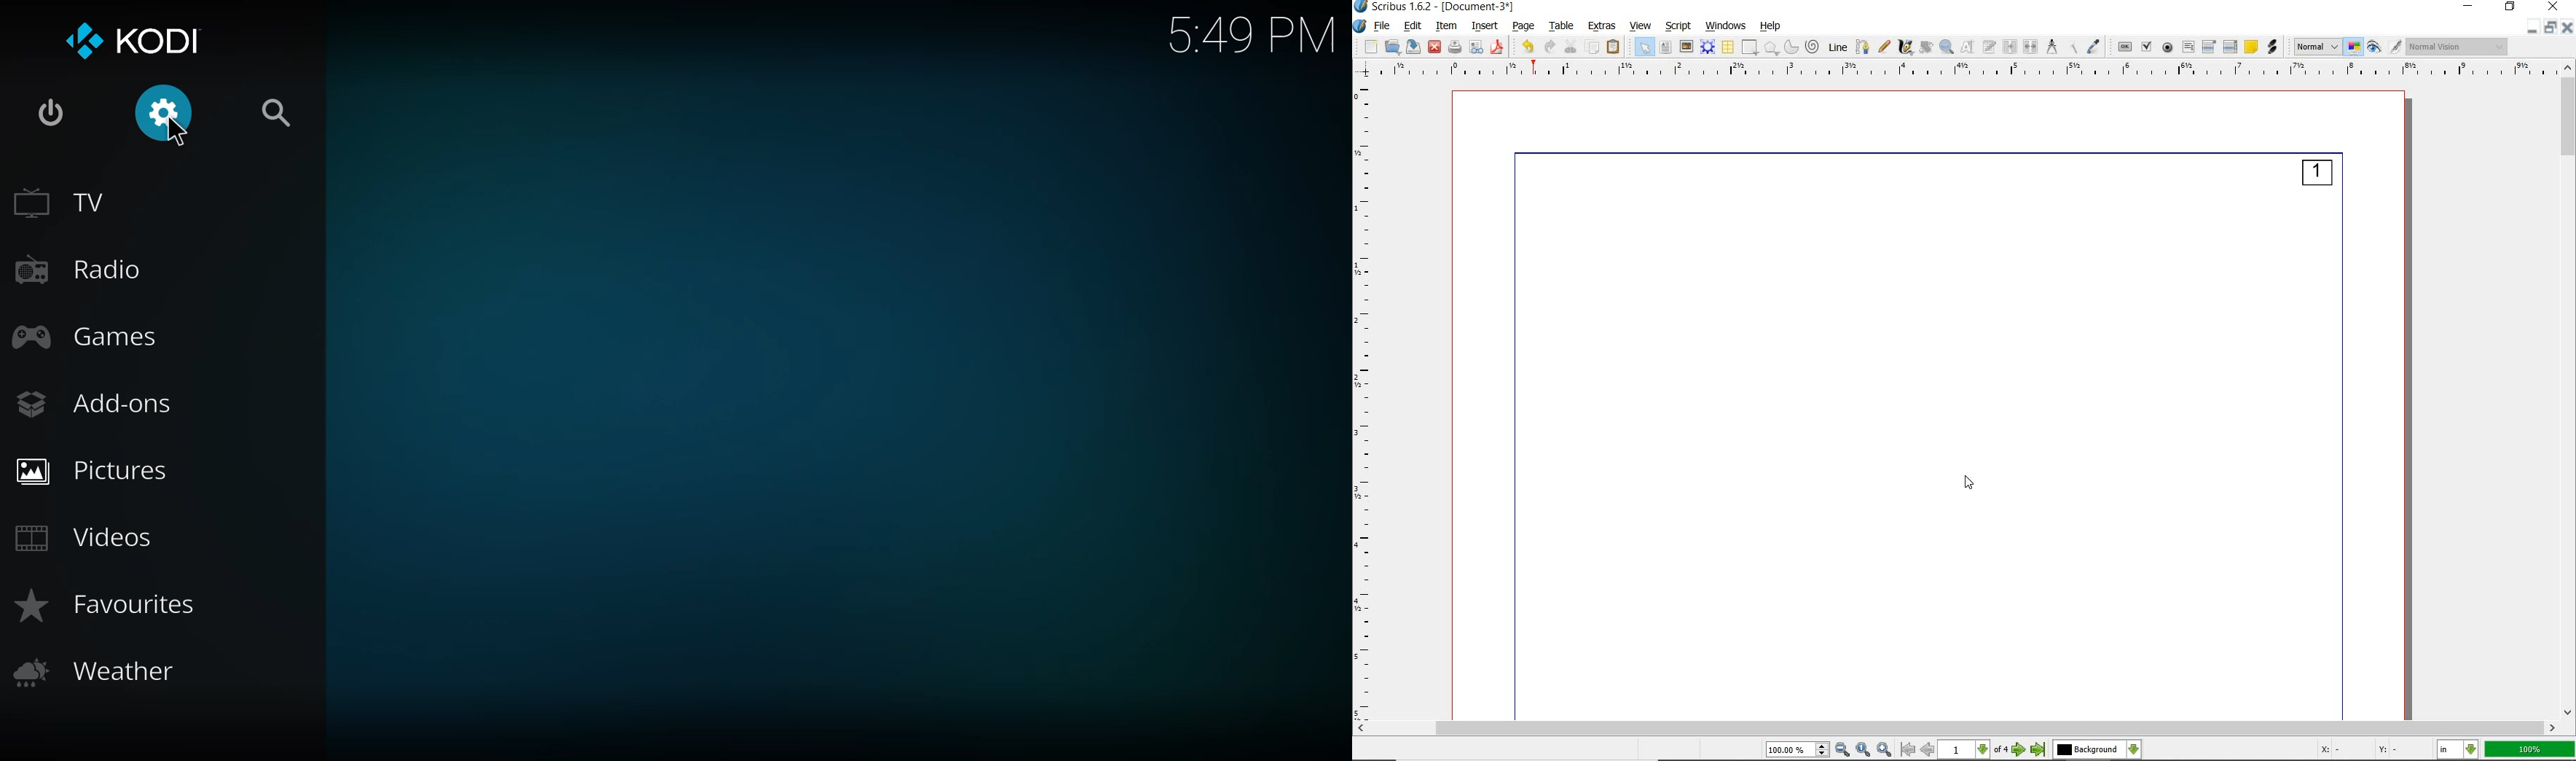  I want to click on new, so click(1370, 47).